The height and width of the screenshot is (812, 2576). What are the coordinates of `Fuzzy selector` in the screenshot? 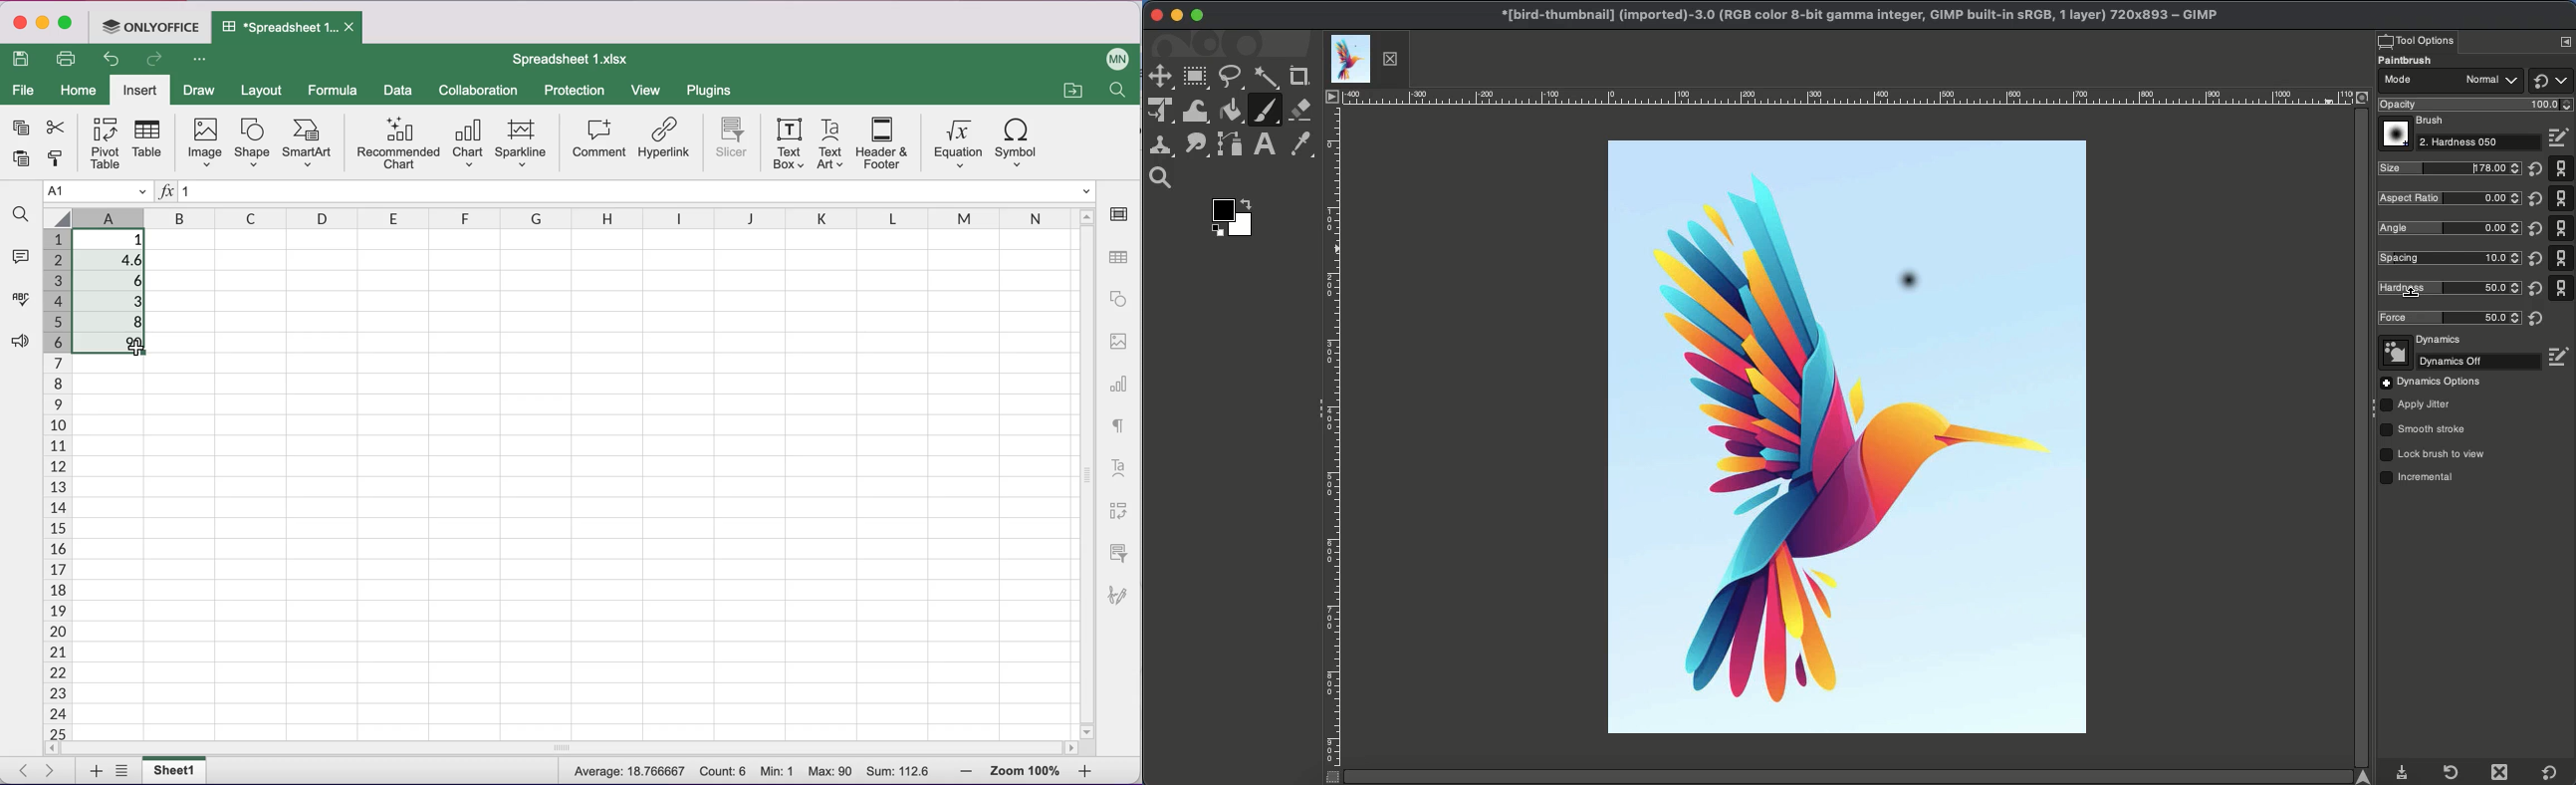 It's located at (1267, 79).